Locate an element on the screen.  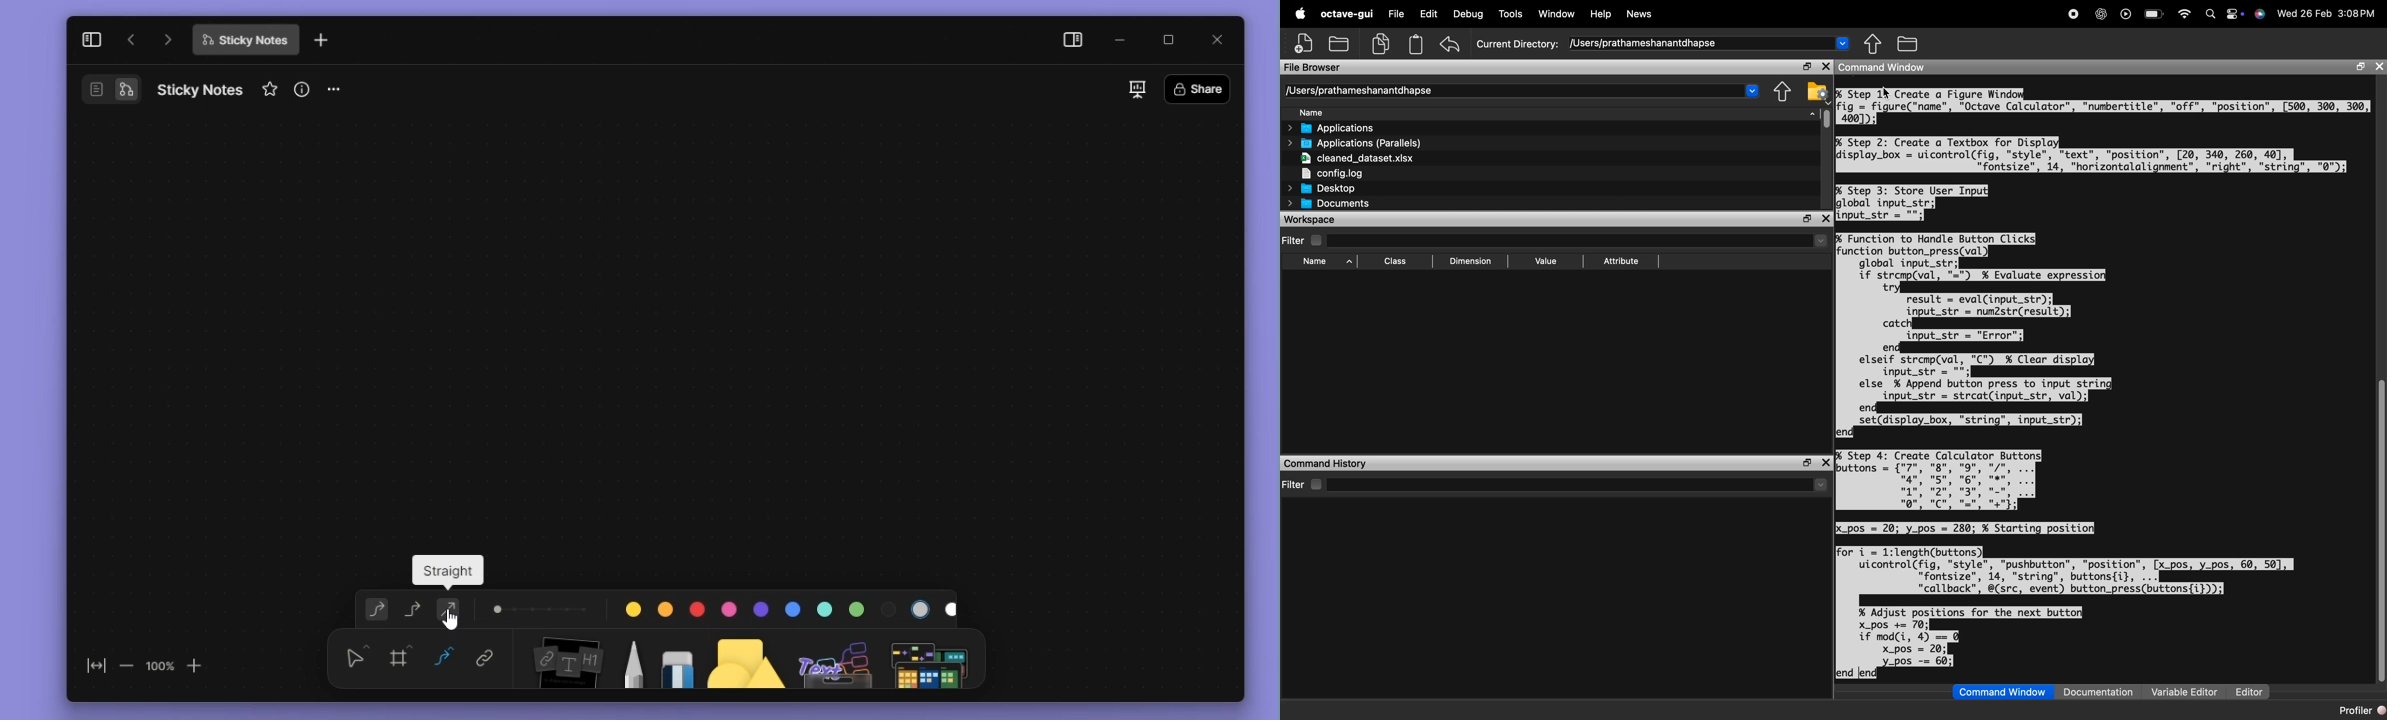
maximize is located at coordinates (1806, 67).